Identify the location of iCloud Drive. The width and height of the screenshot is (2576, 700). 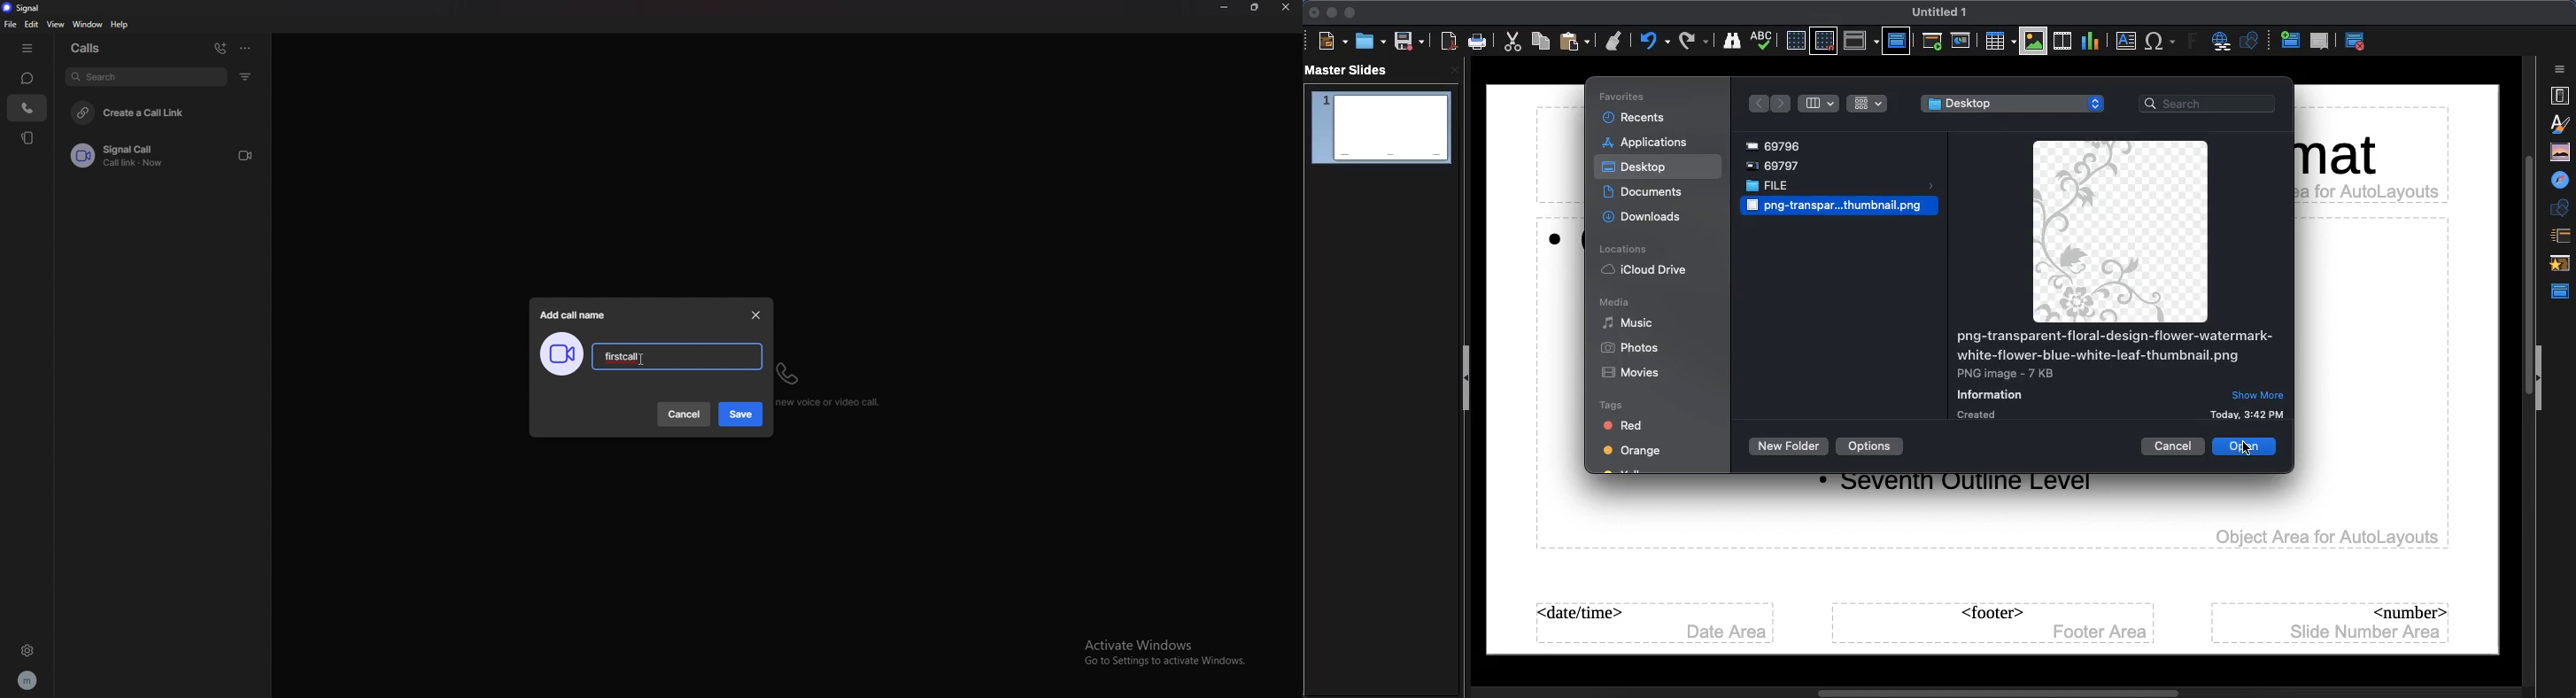
(1647, 270).